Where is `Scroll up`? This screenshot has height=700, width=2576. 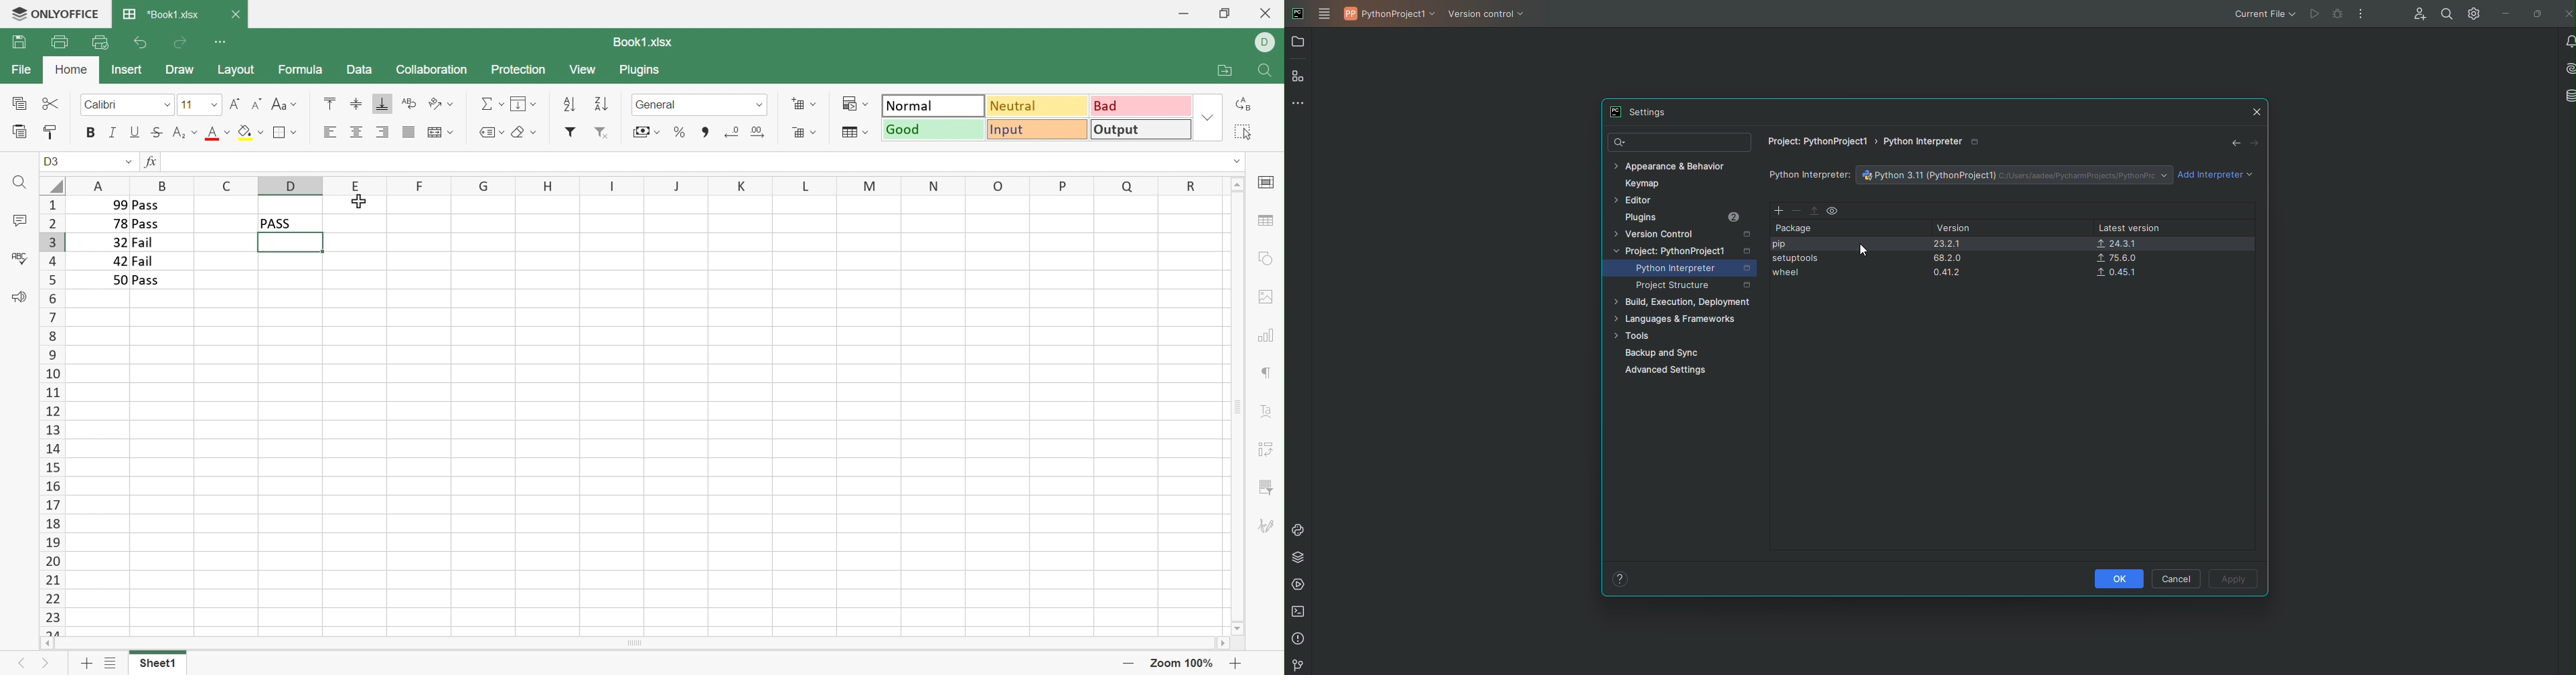 Scroll up is located at coordinates (1239, 183).